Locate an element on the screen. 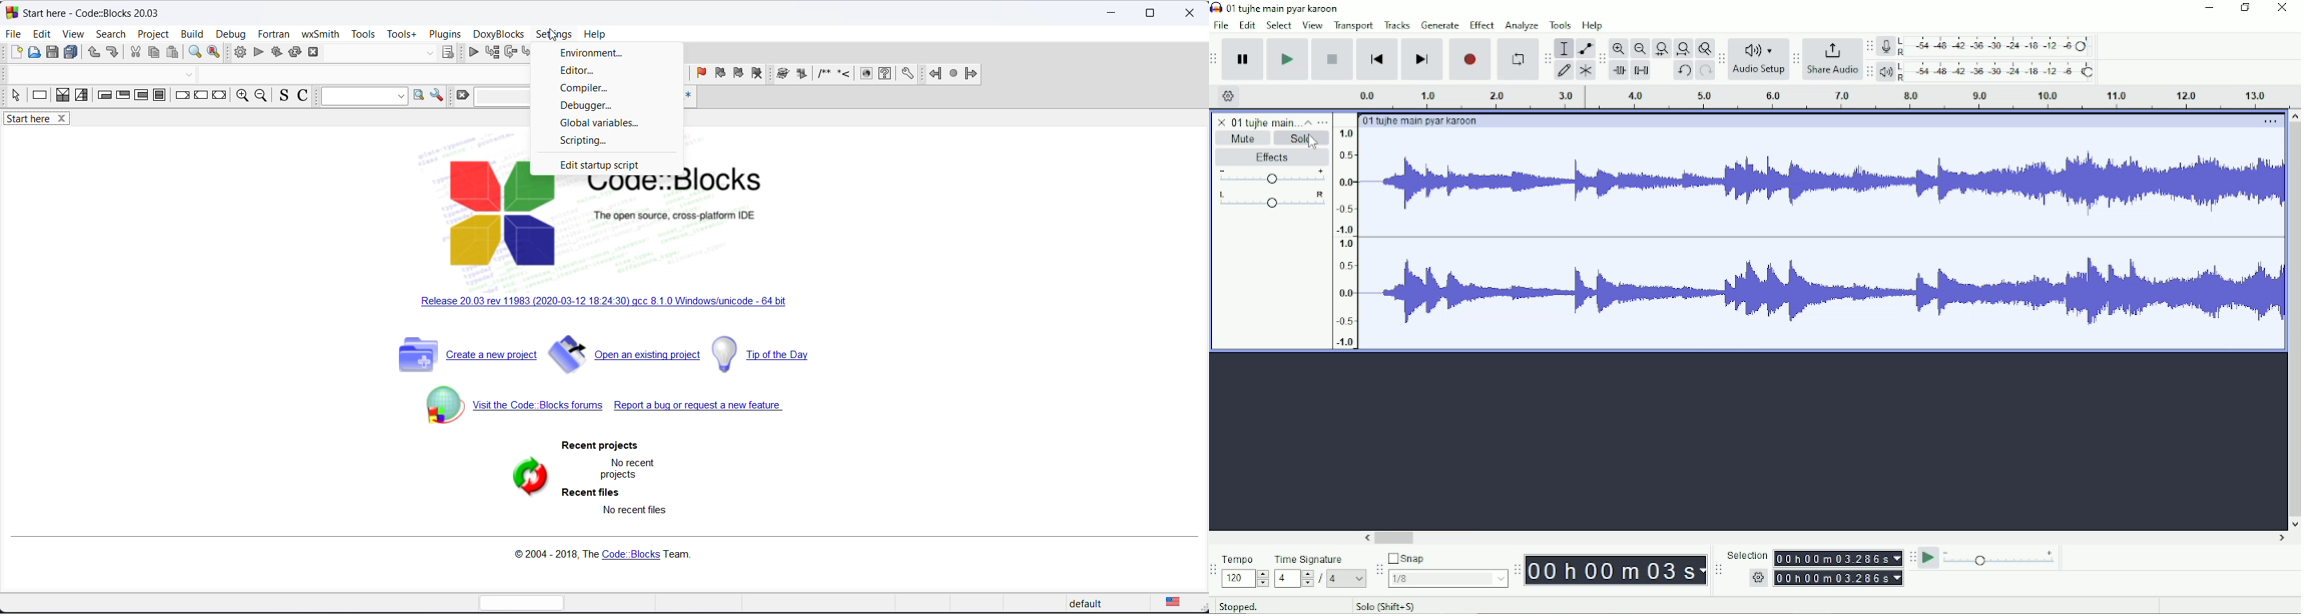  Solo(Shift+S) is located at coordinates (1391, 606).